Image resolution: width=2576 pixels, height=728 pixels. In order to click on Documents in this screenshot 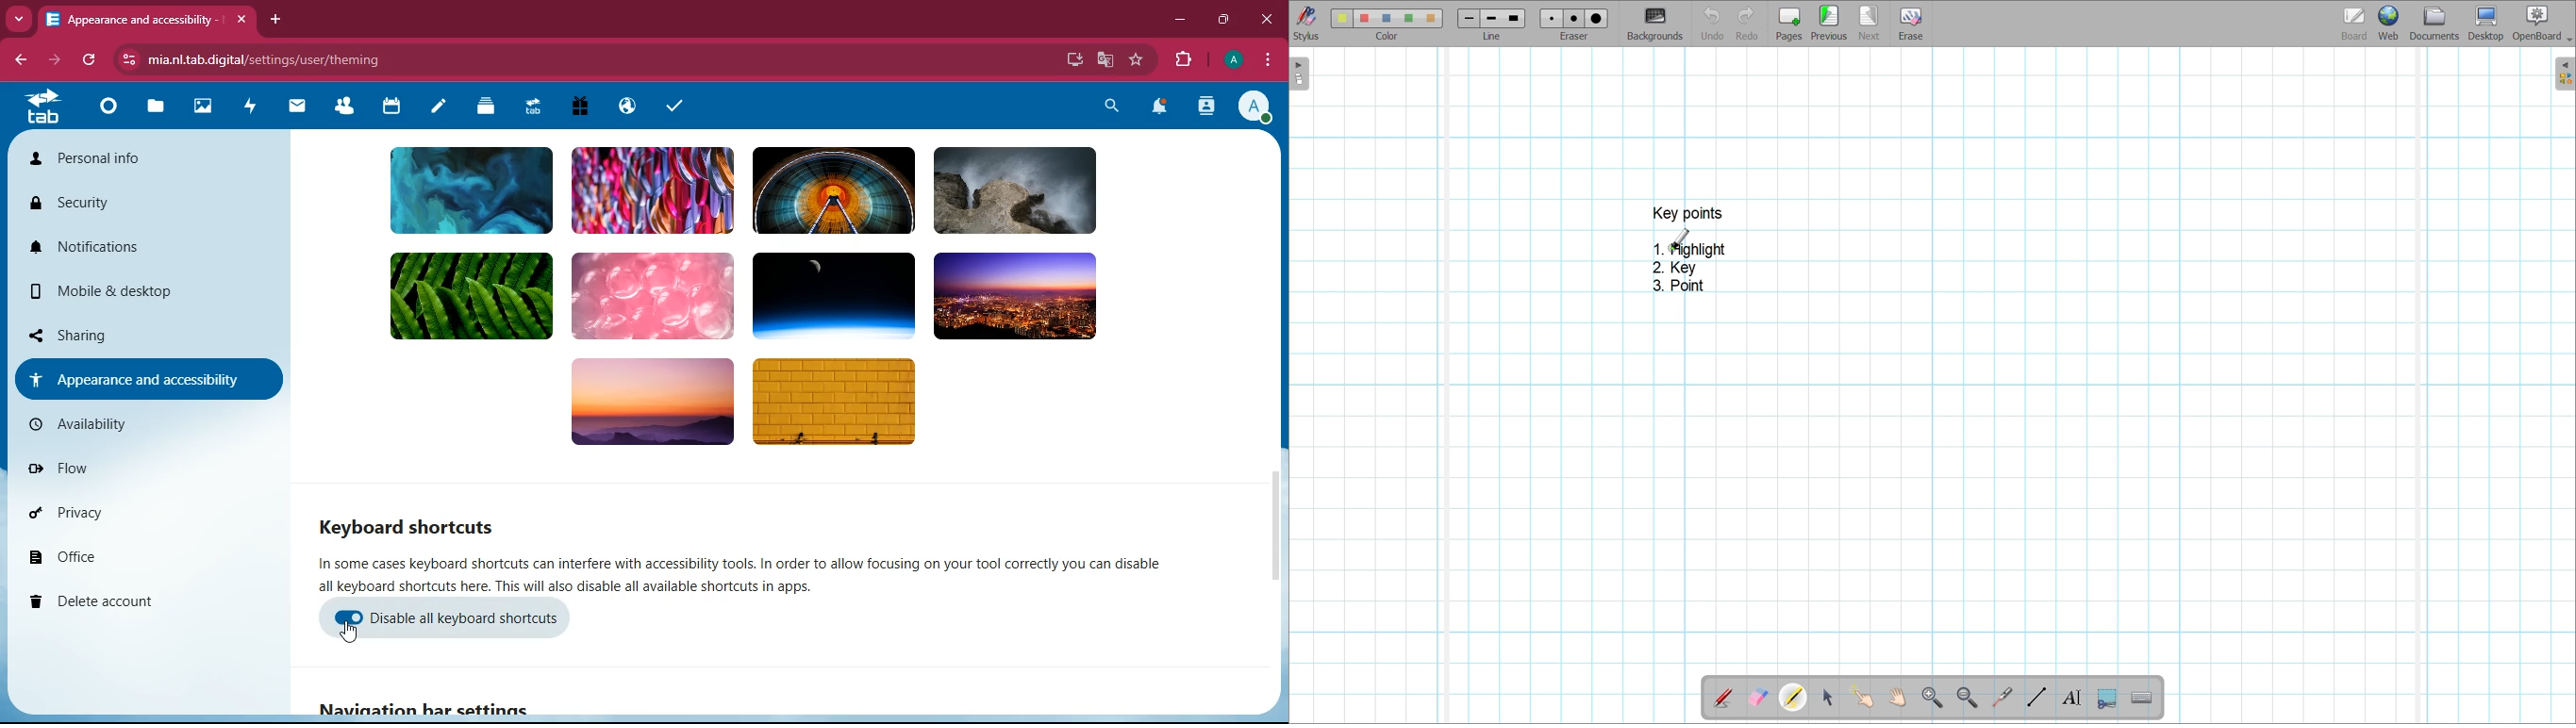, I will do `click(2435, 23)`.